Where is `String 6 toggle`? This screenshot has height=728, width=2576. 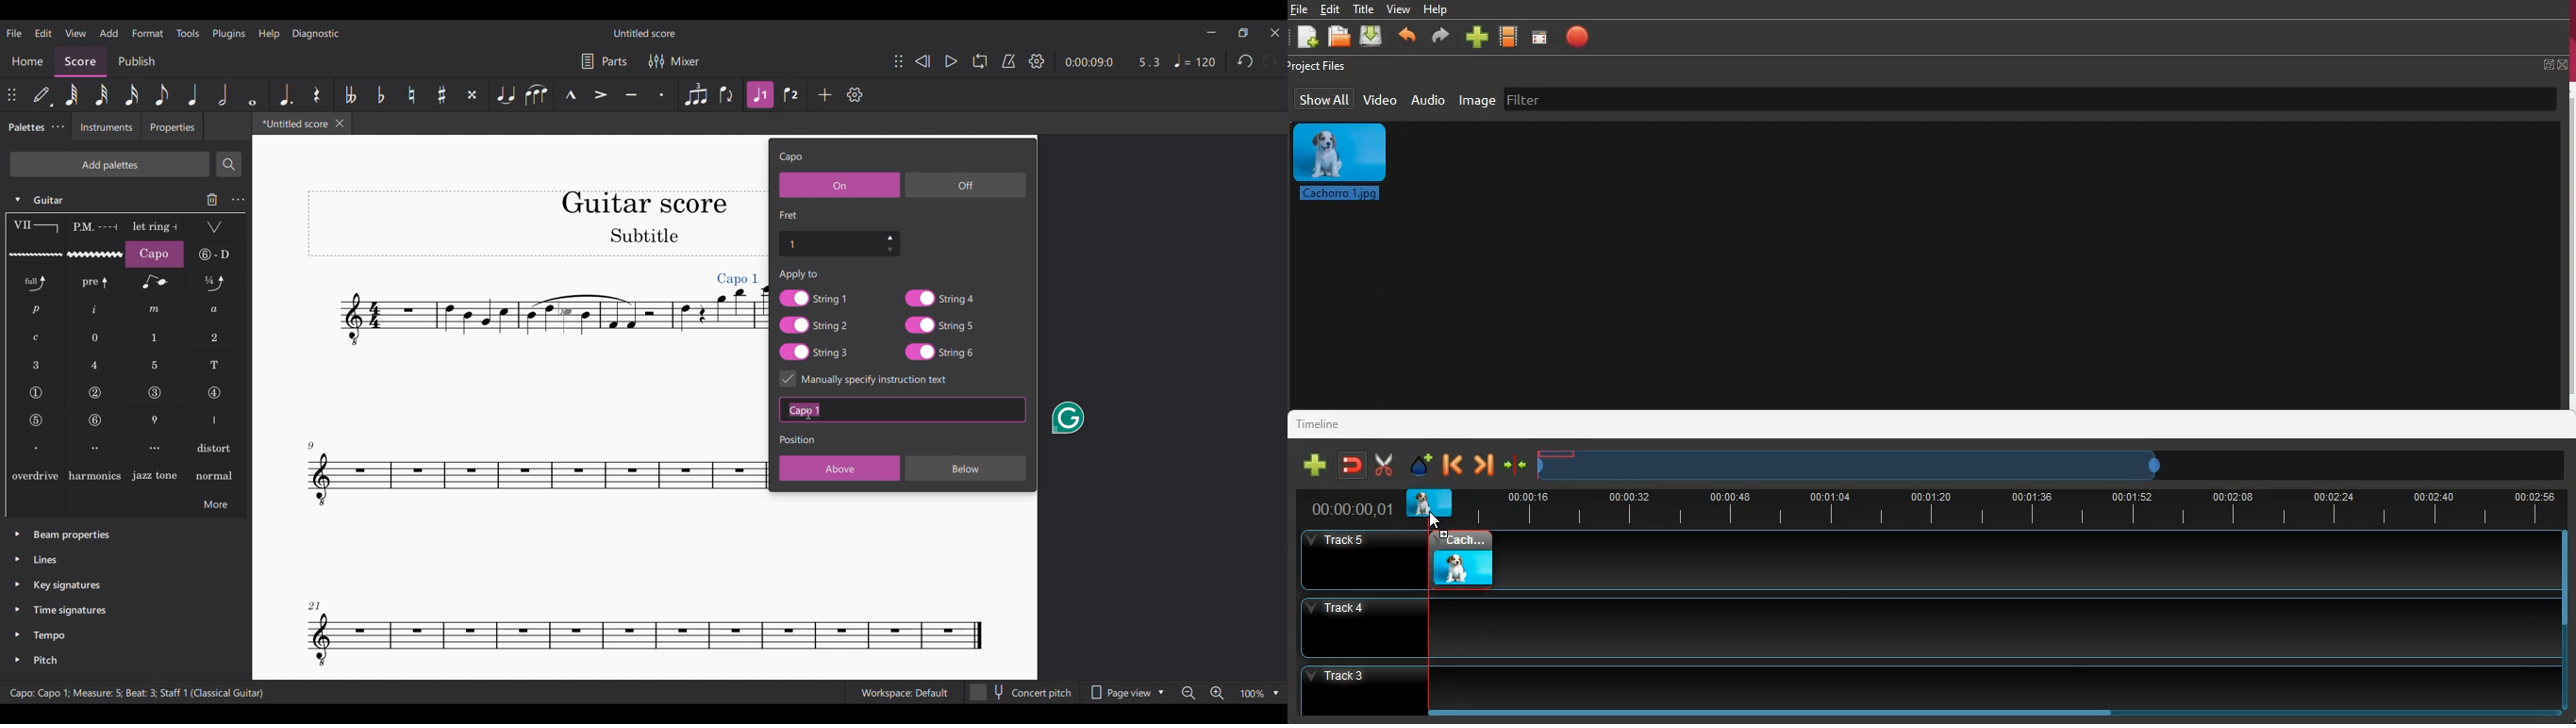
String 6 toggle is located at coordinates (941, 352).